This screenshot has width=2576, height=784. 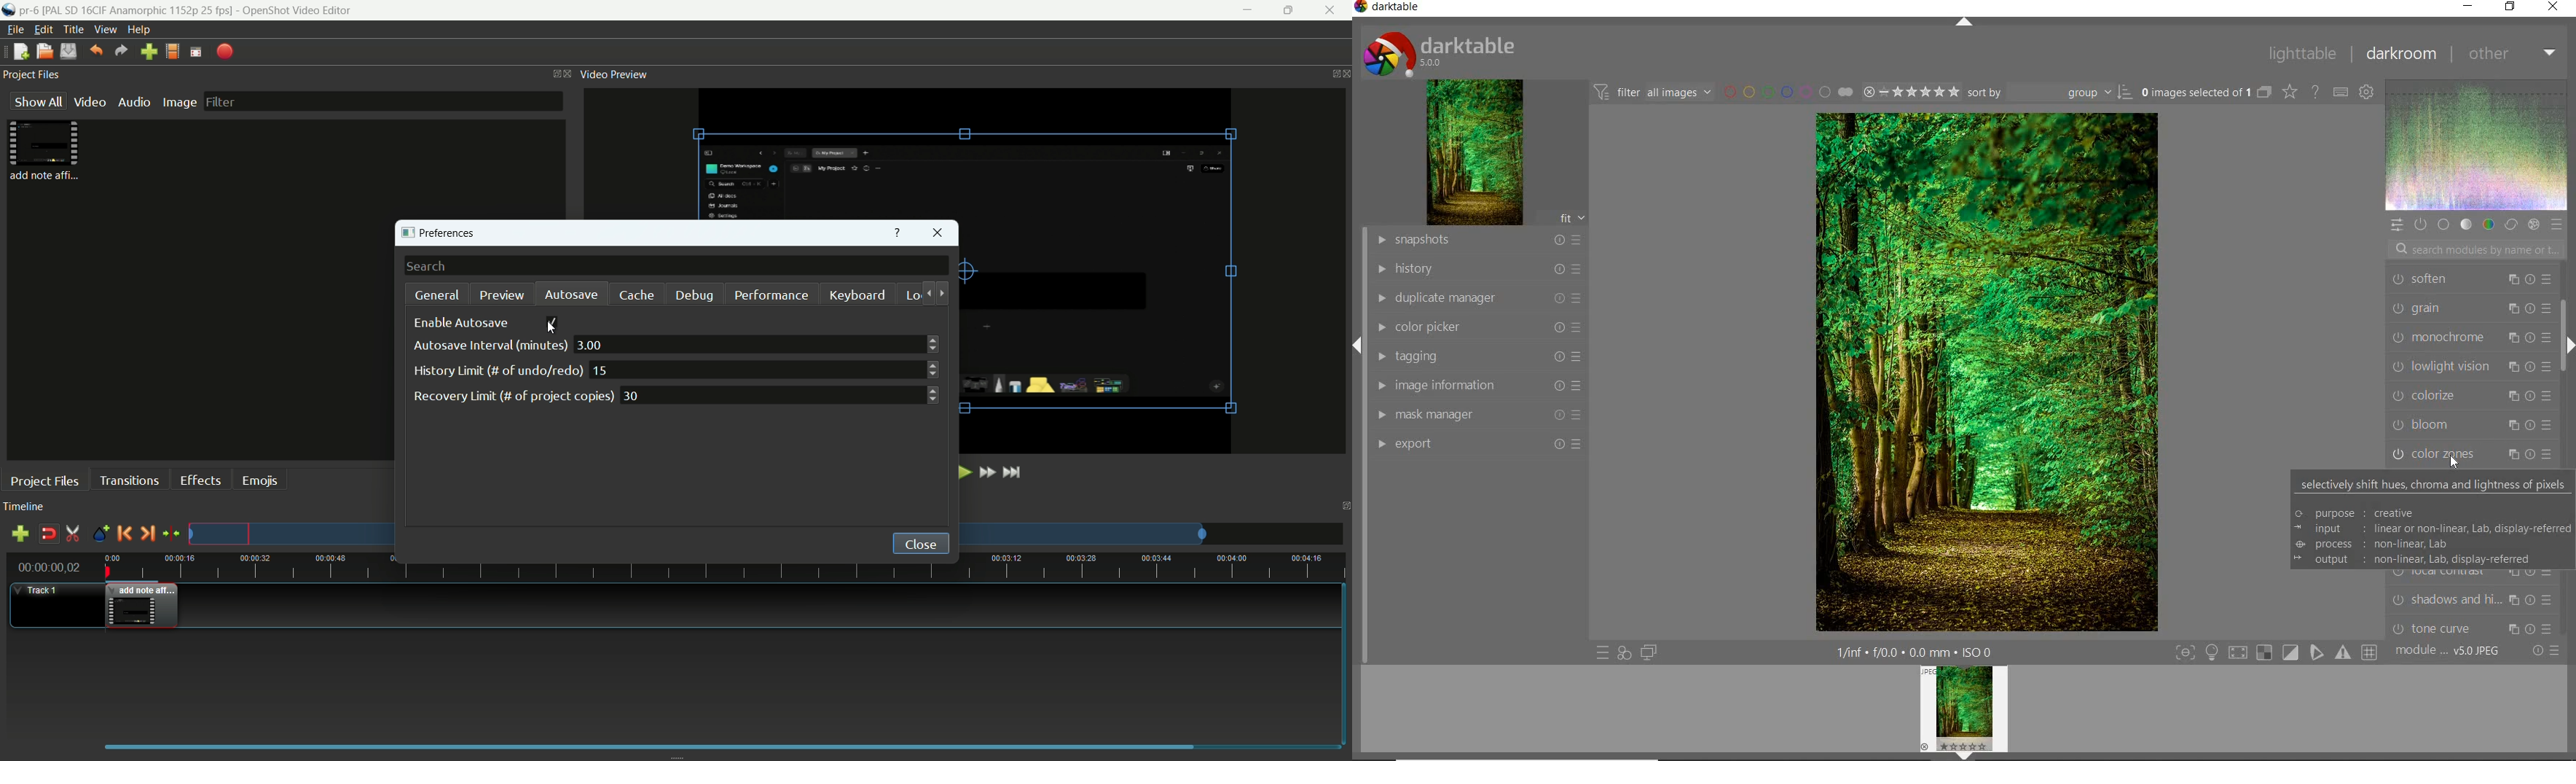 I want to click on project files, so click(x=32, y=74).